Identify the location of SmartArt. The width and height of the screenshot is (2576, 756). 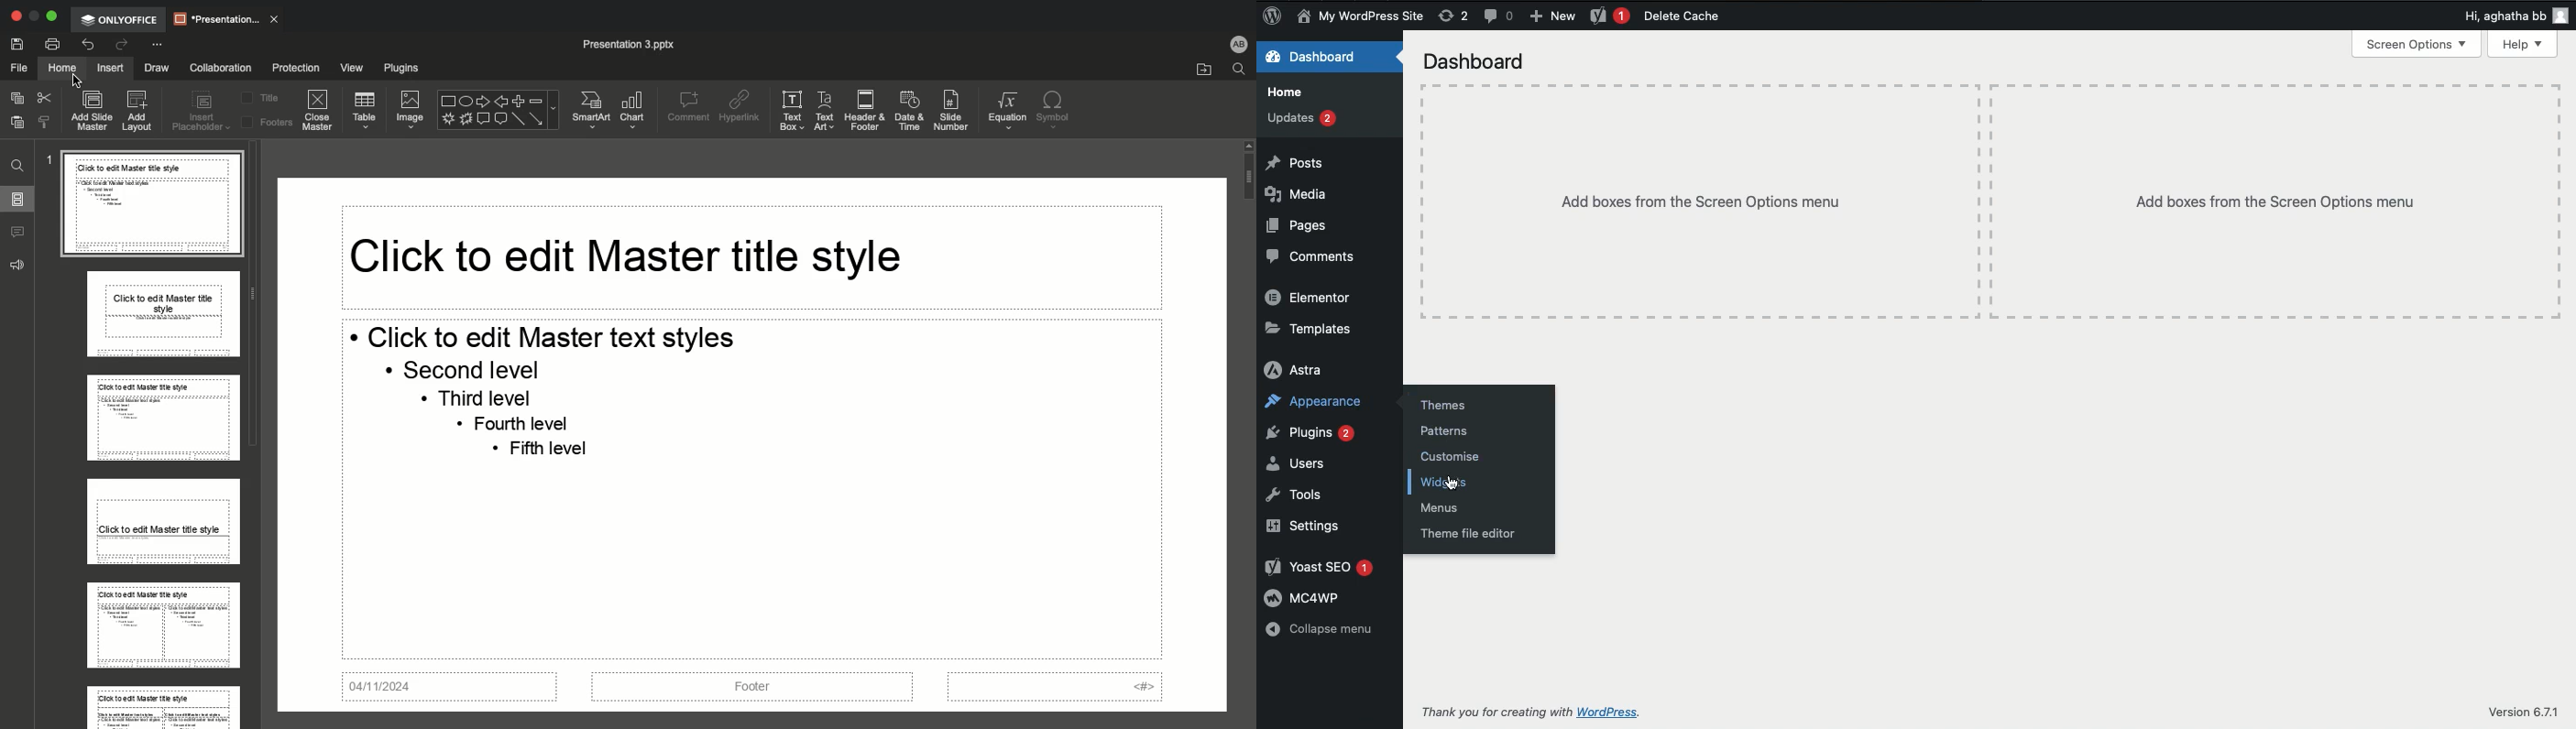
(592, 106).